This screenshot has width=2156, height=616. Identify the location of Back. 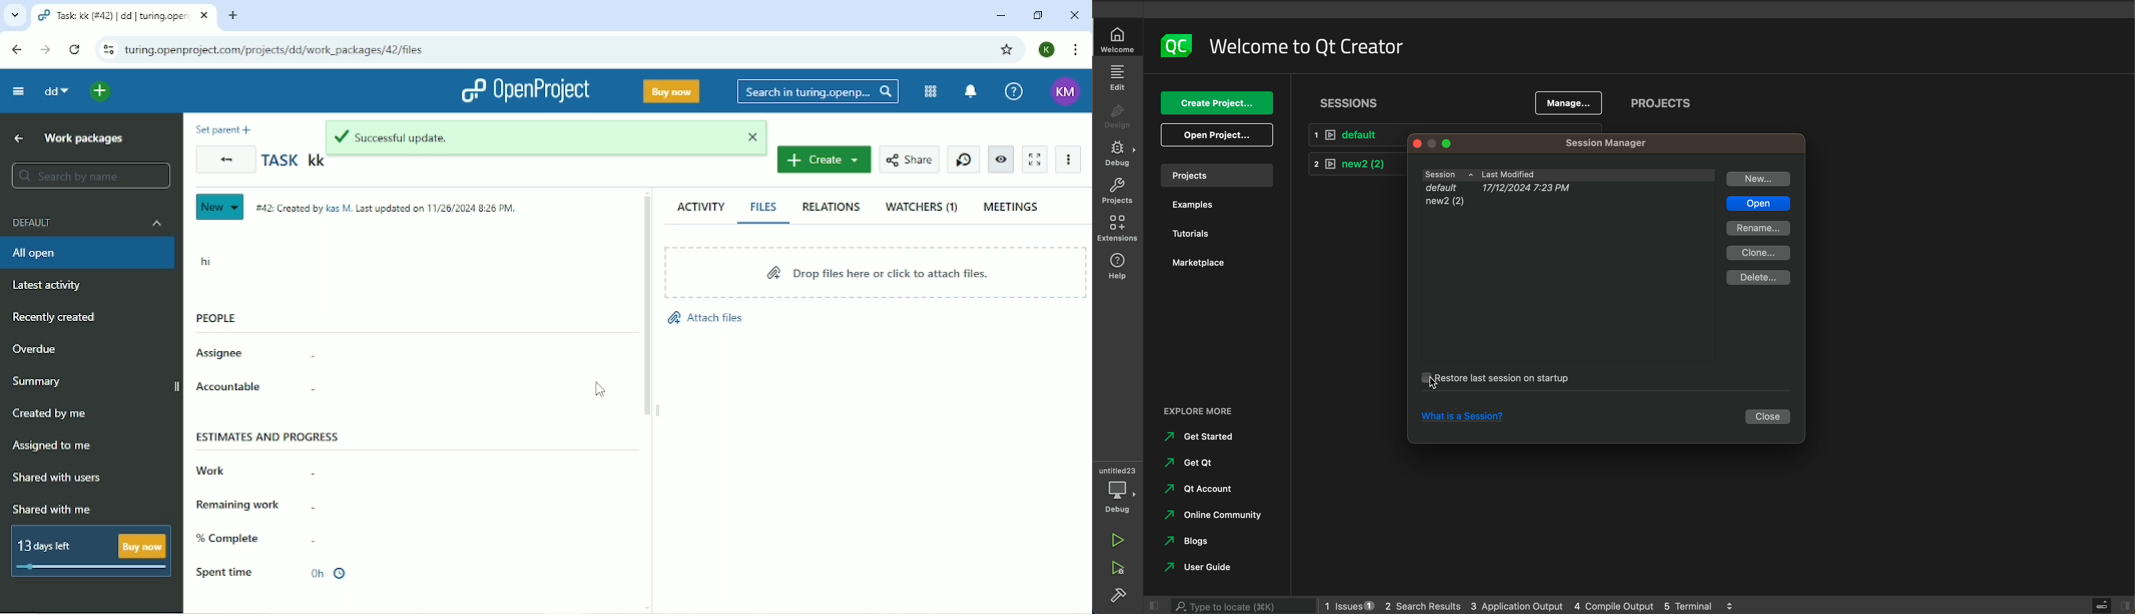
(17, 49).